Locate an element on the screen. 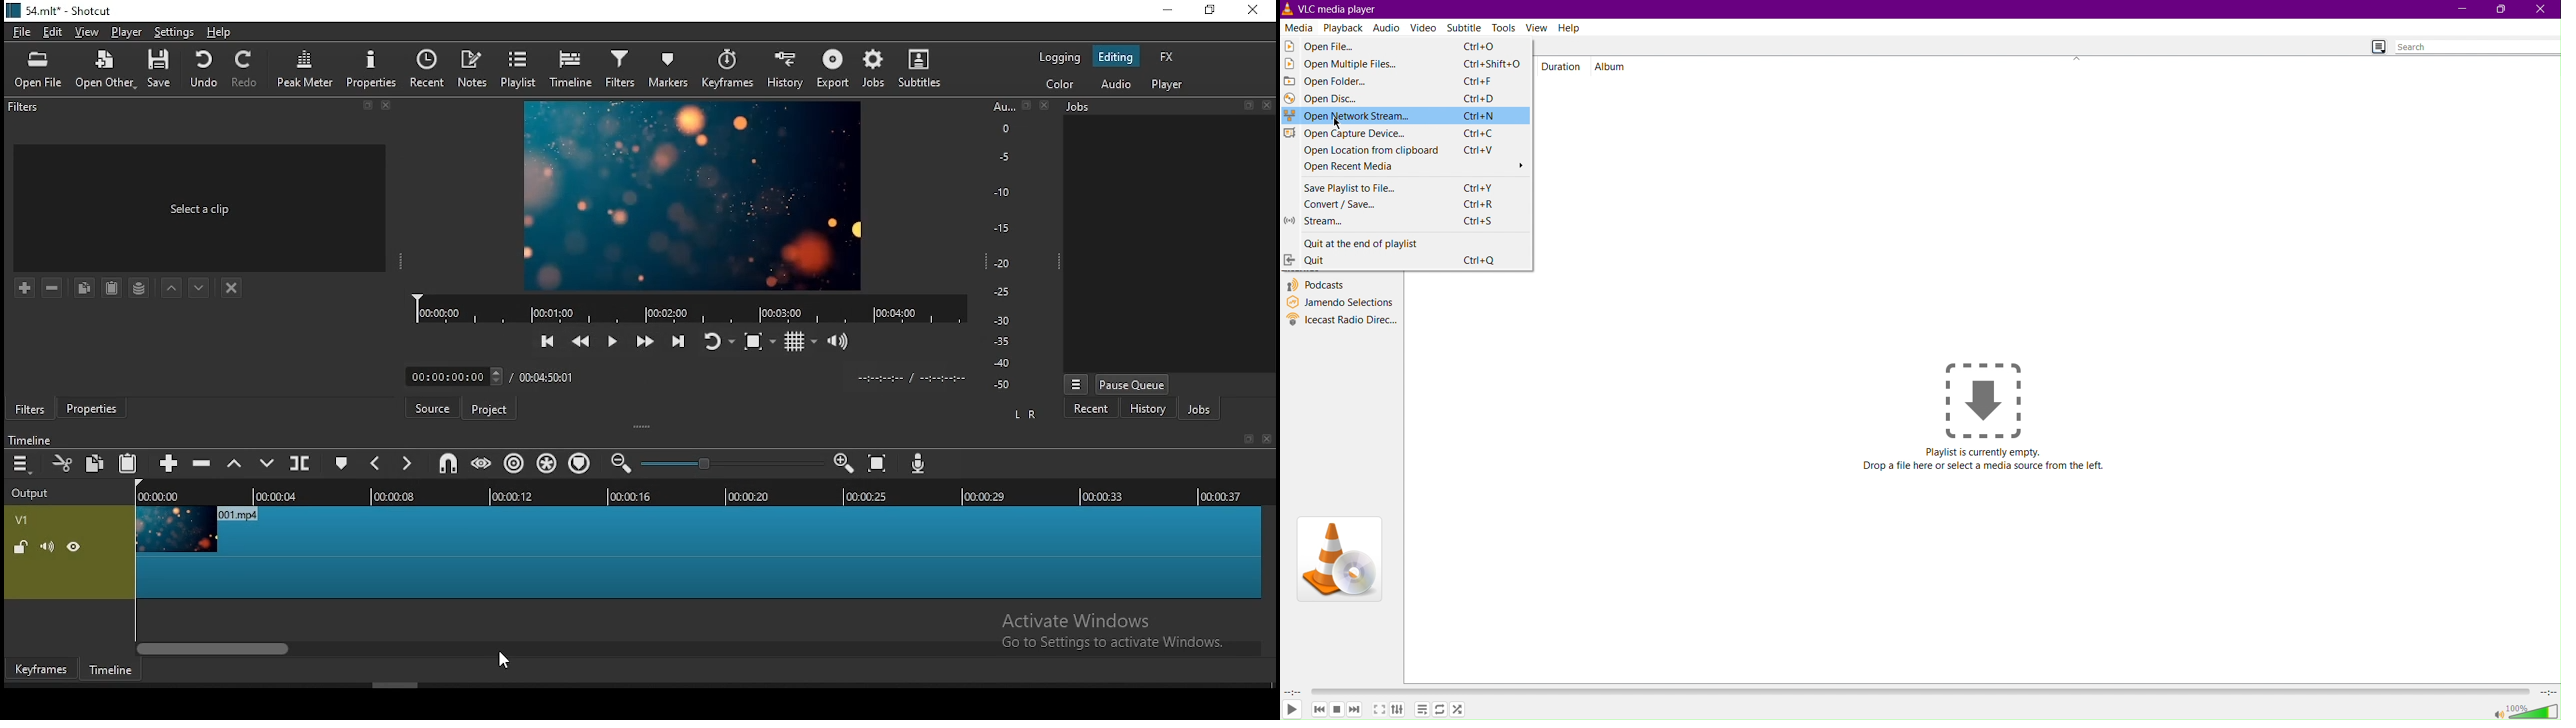 The height and width of the screenshot is (728, 2576). ripple all tracks is located at coordinates (546, 462).